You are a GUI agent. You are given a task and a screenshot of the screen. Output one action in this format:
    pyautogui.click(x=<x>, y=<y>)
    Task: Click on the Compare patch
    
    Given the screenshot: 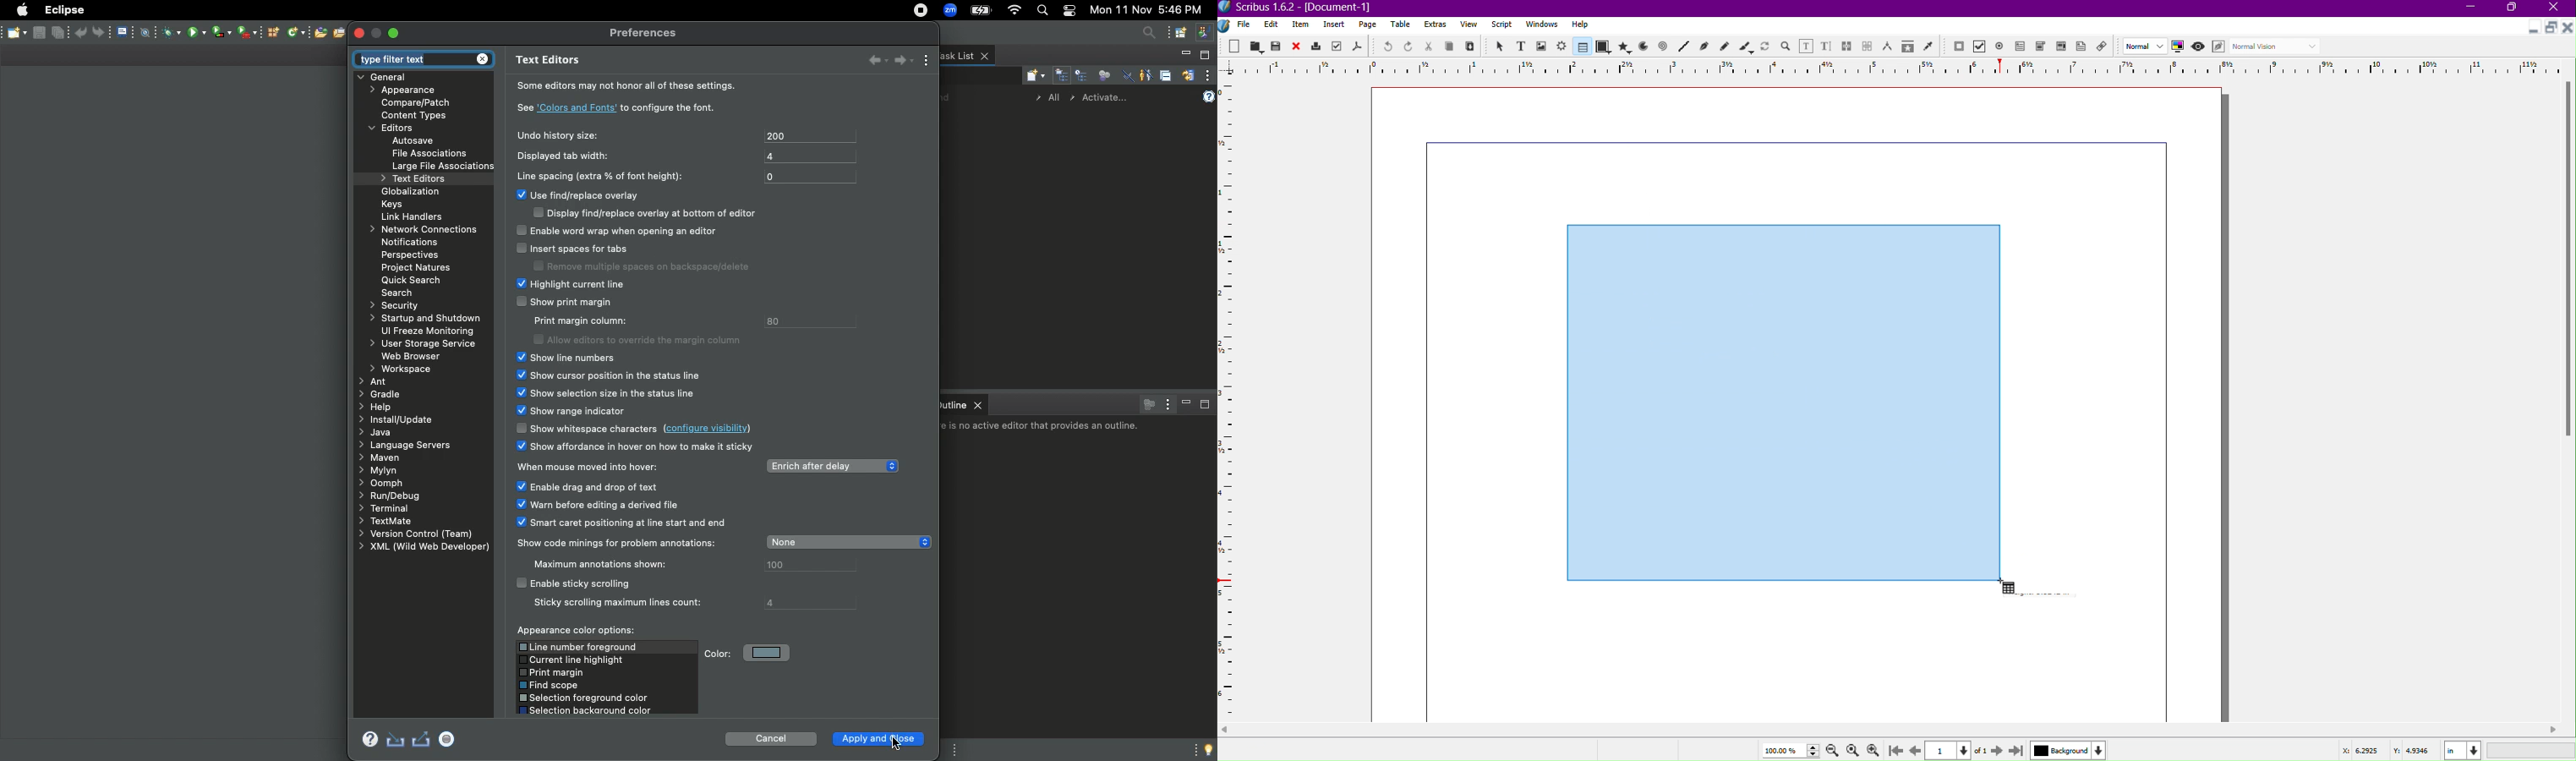 What is the action you would take?
    pyautogui.click(x=421, y=101)
    